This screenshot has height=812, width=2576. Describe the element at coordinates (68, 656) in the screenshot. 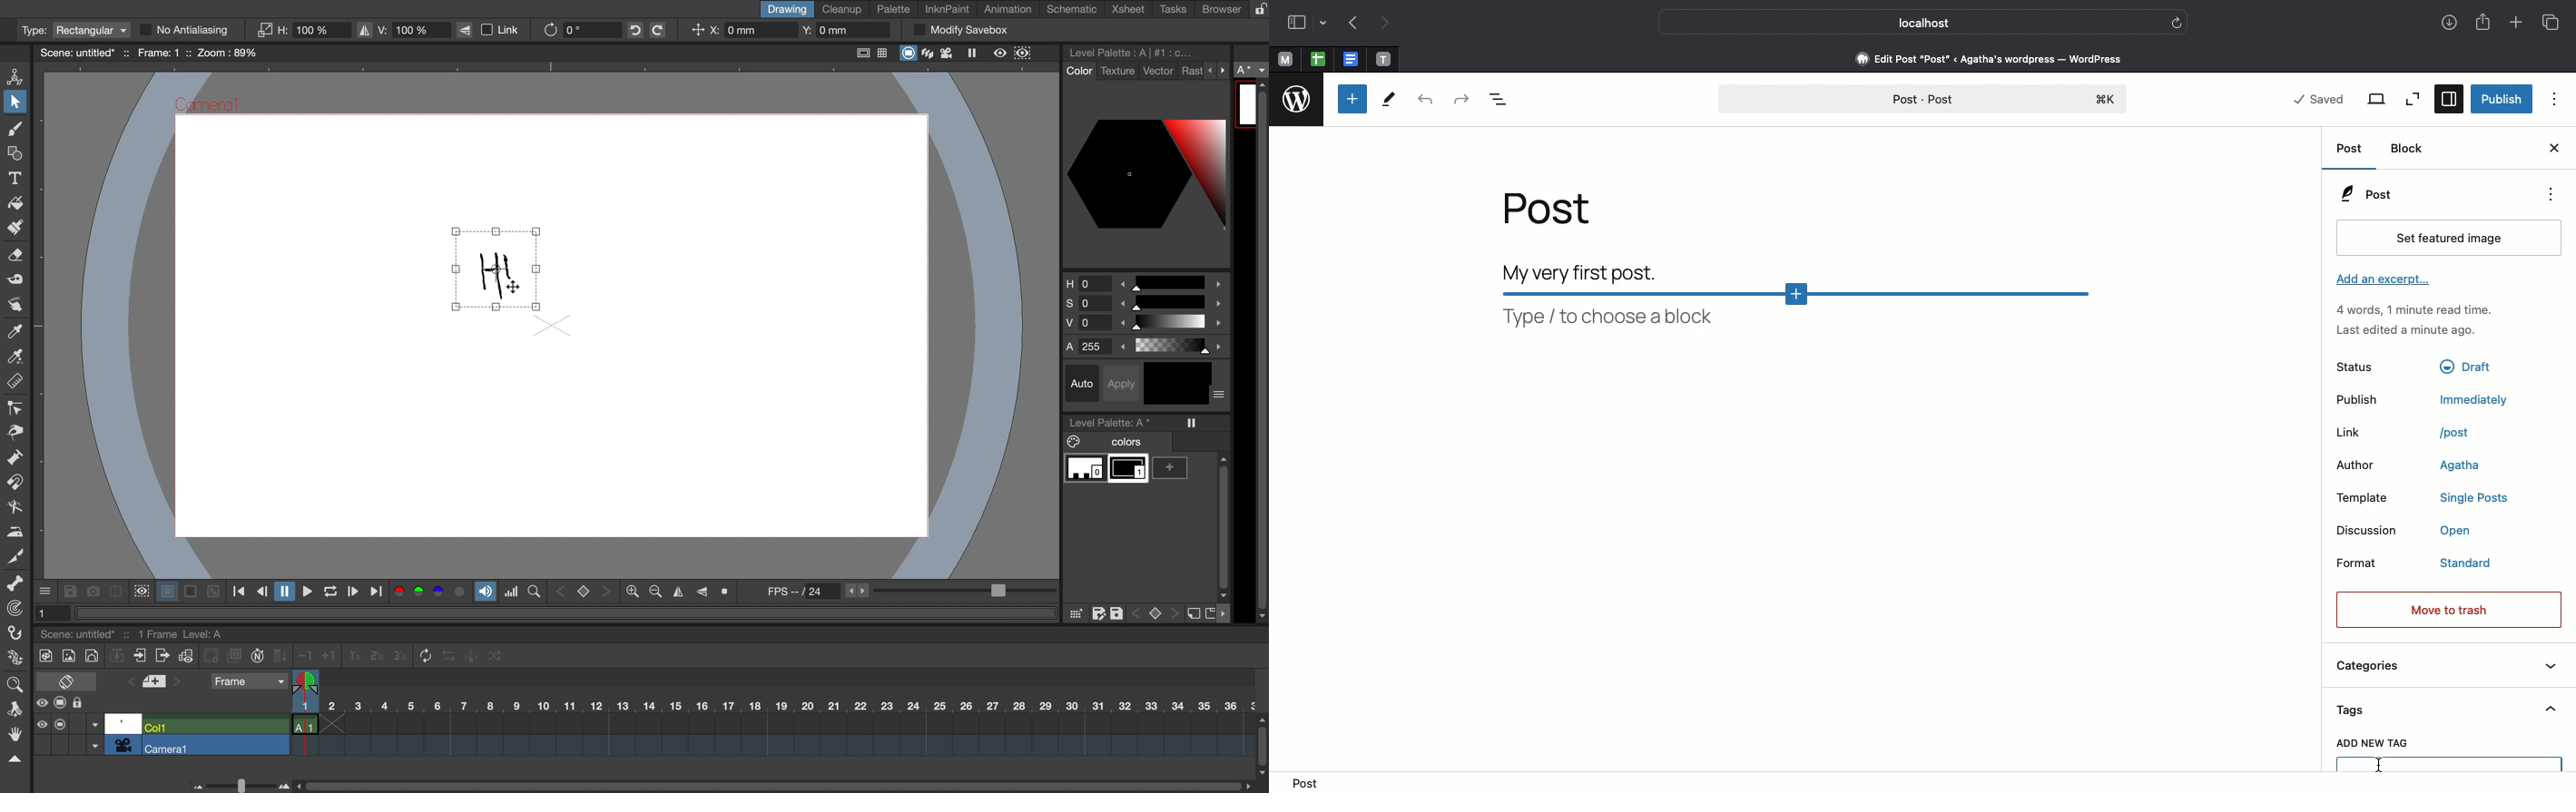

I see `new raster level` at that location.